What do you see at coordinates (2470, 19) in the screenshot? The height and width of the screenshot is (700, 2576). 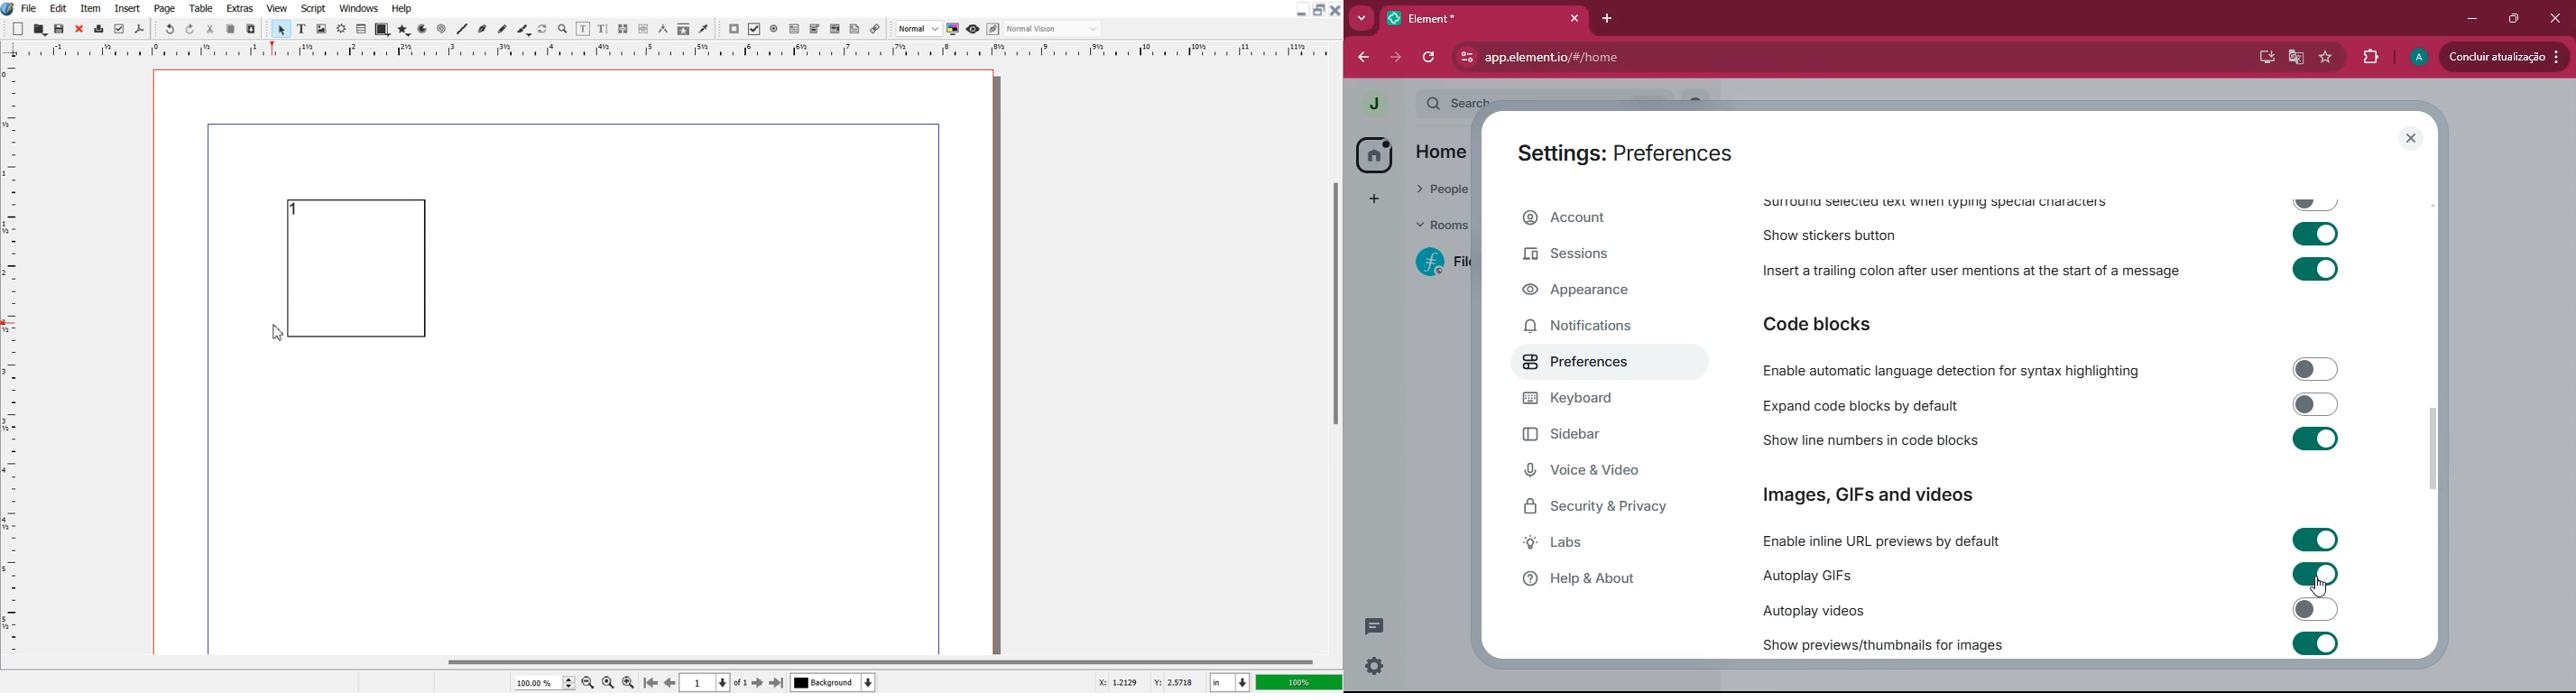 I see `minimize` at bounding box center [2470, 19].